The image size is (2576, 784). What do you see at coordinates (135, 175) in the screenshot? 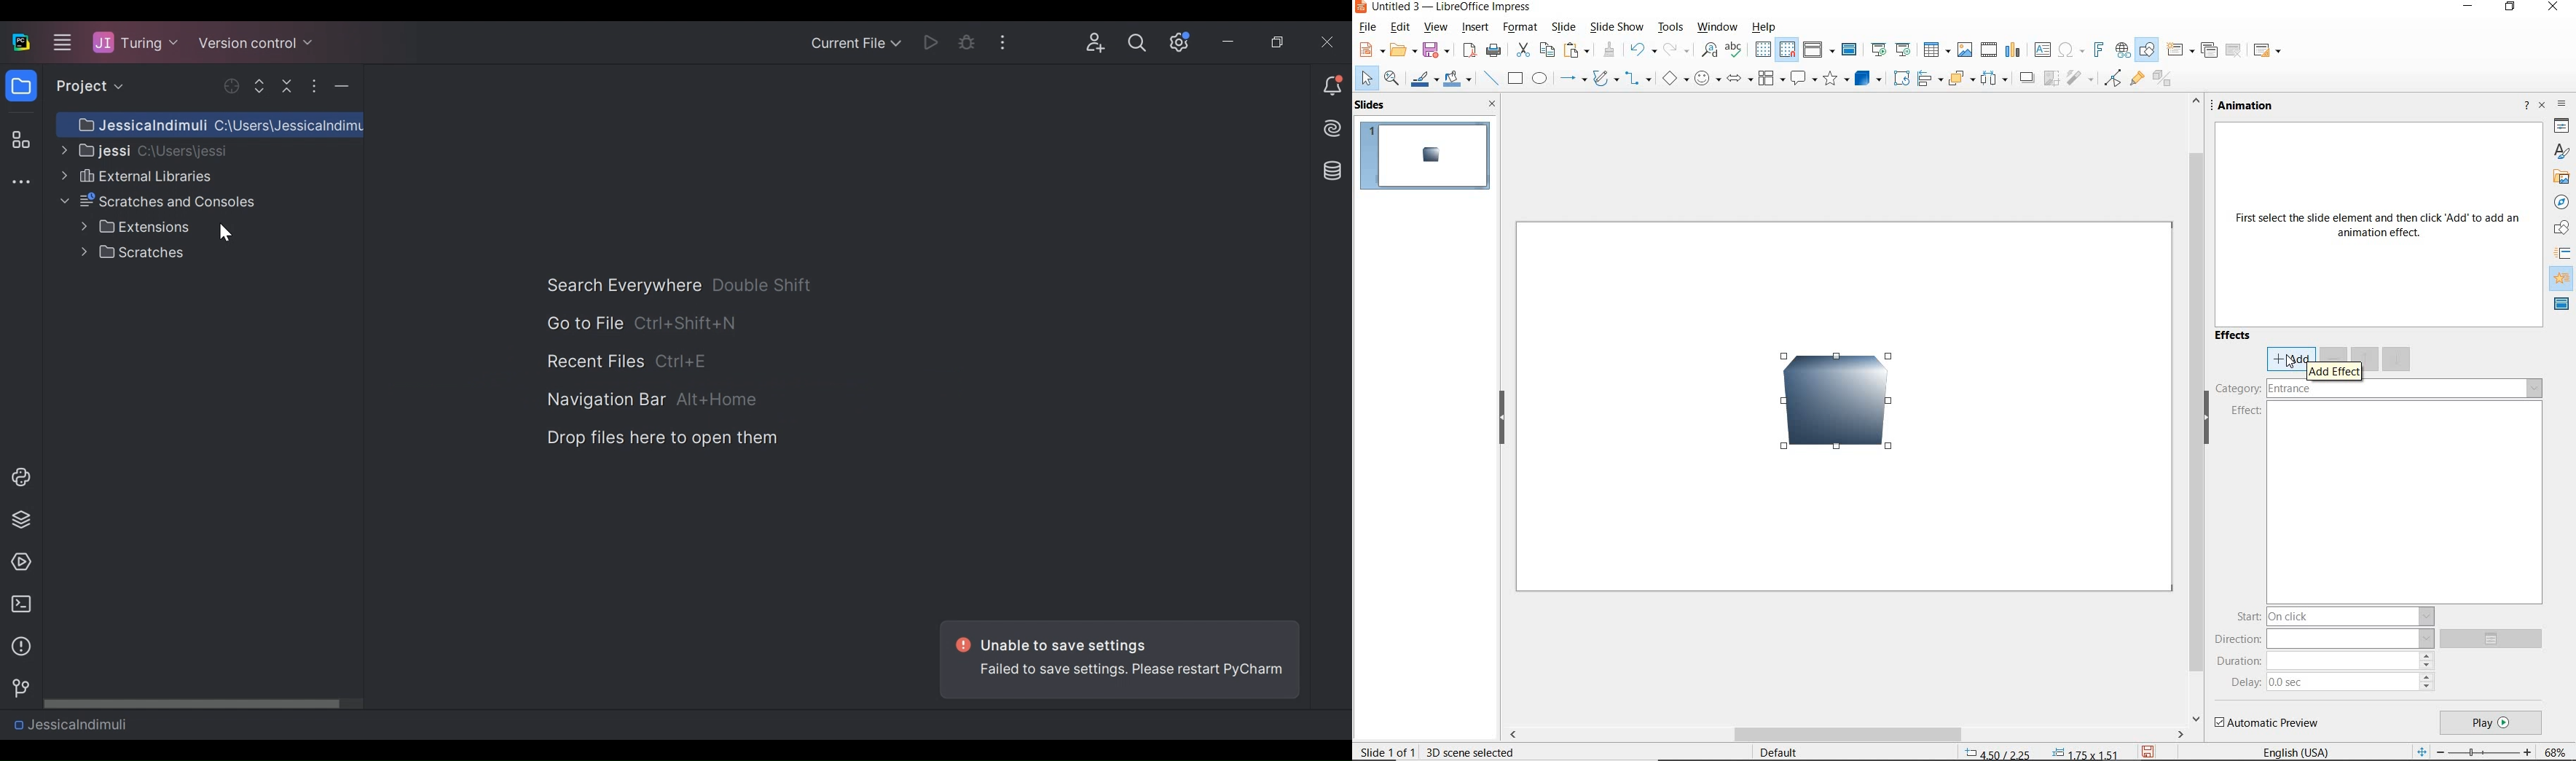
I see `External Libraries` at bounding box center [135, 175].